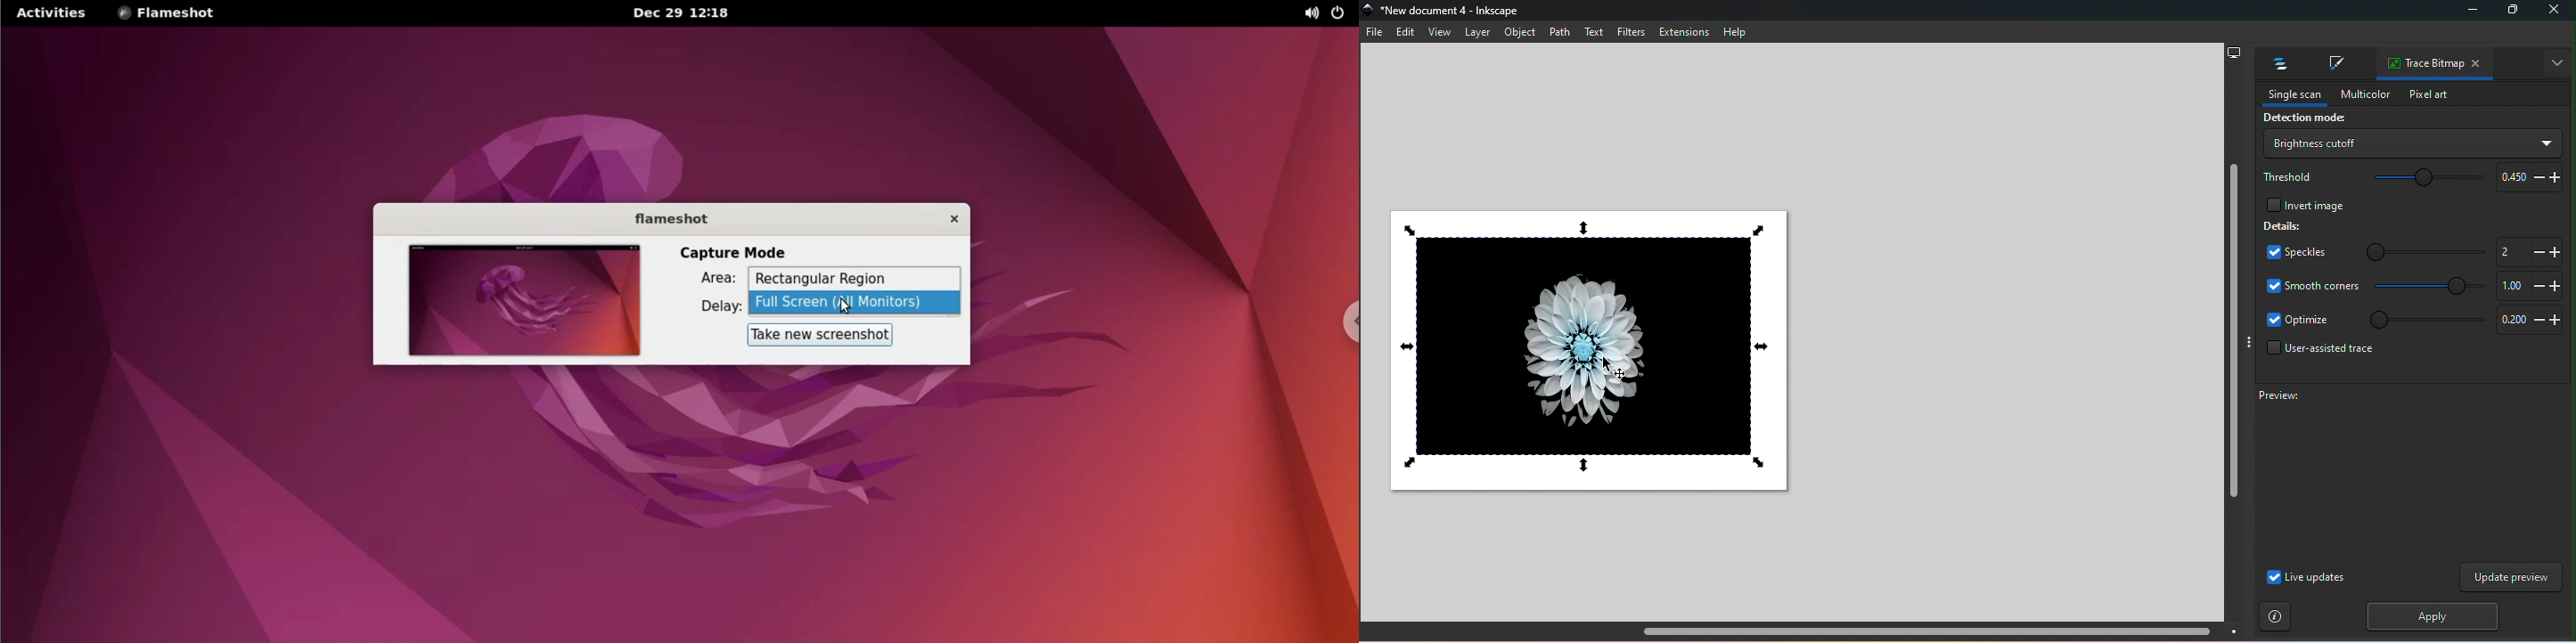 The image size is (2576, 644). I want to click on Help, so click(1735, 32).